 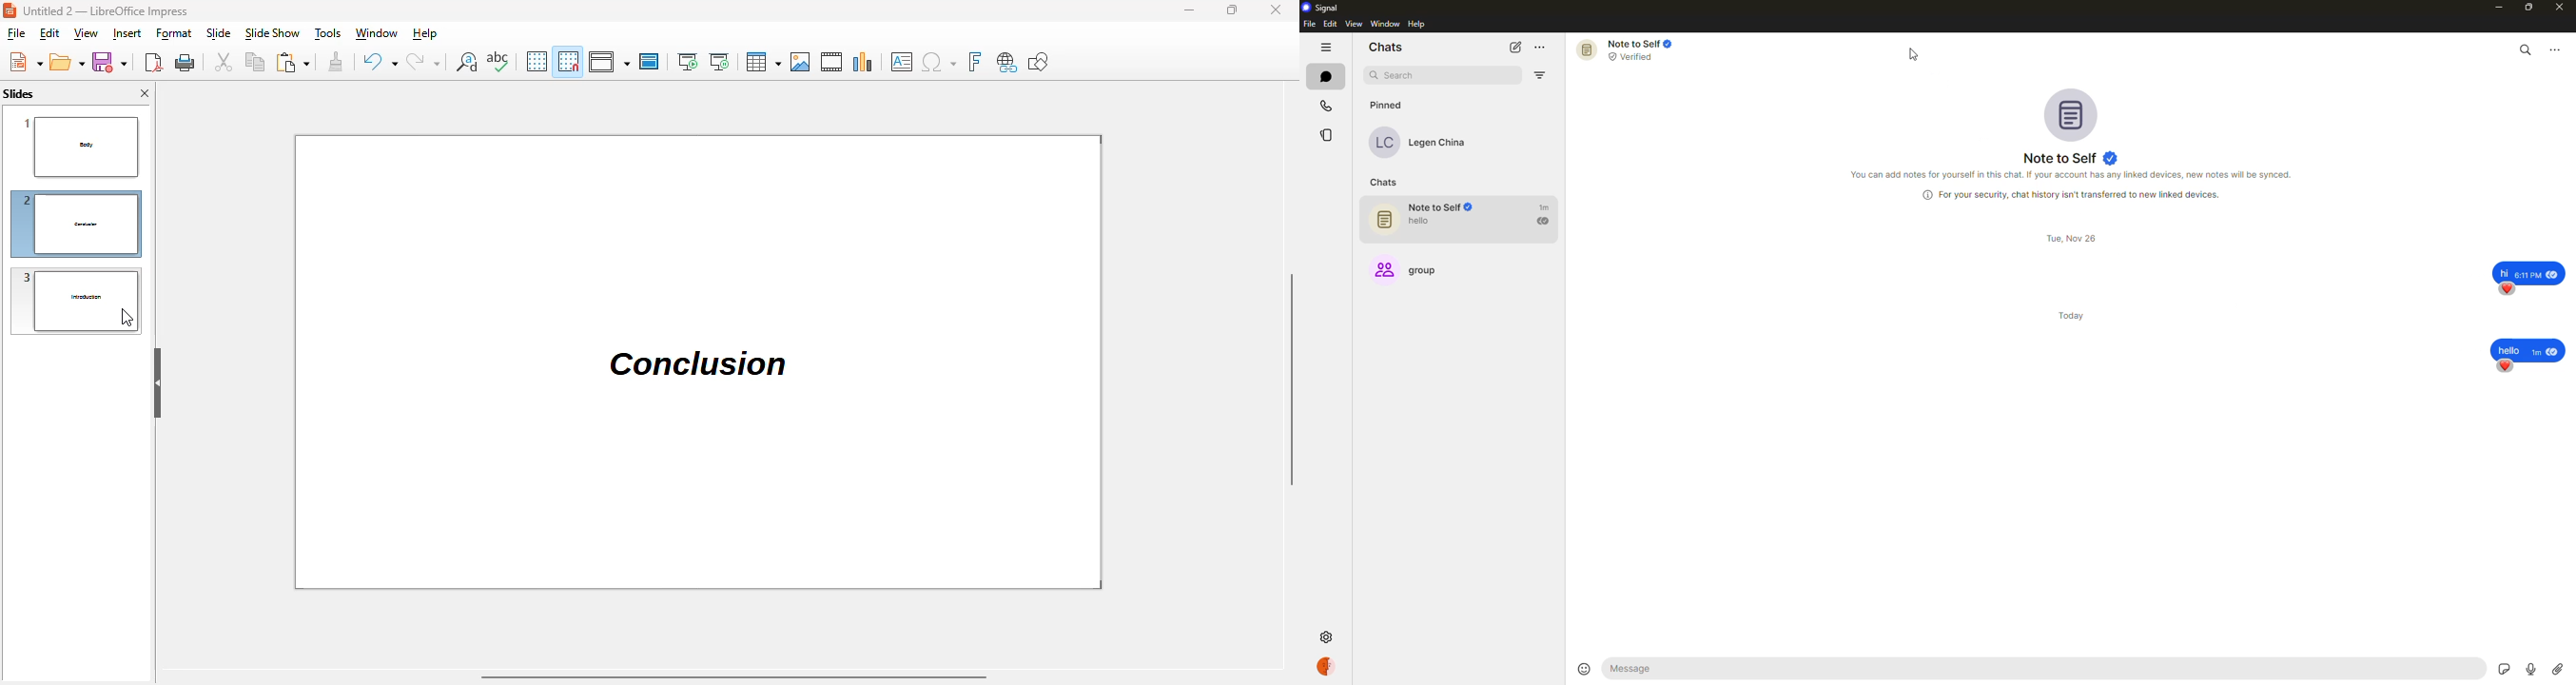 I want to click on view, so click(x=1353, y=24).